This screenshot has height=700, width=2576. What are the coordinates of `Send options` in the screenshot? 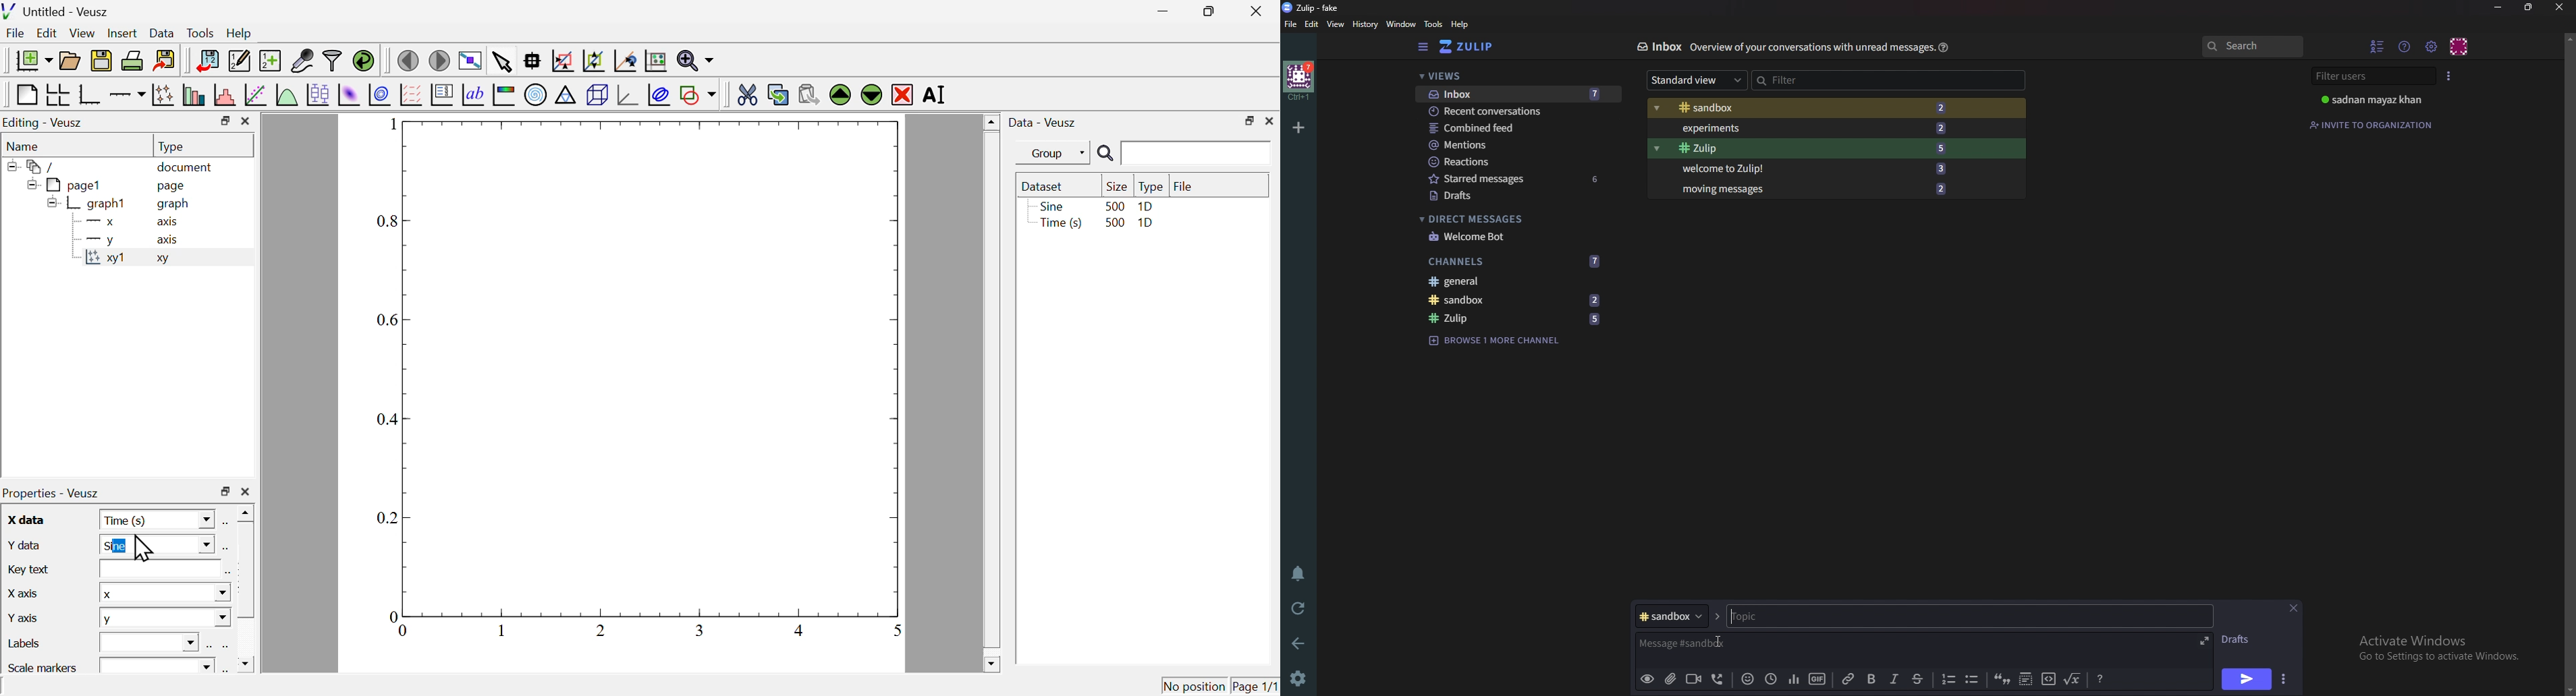 It's located at (2285, 679).